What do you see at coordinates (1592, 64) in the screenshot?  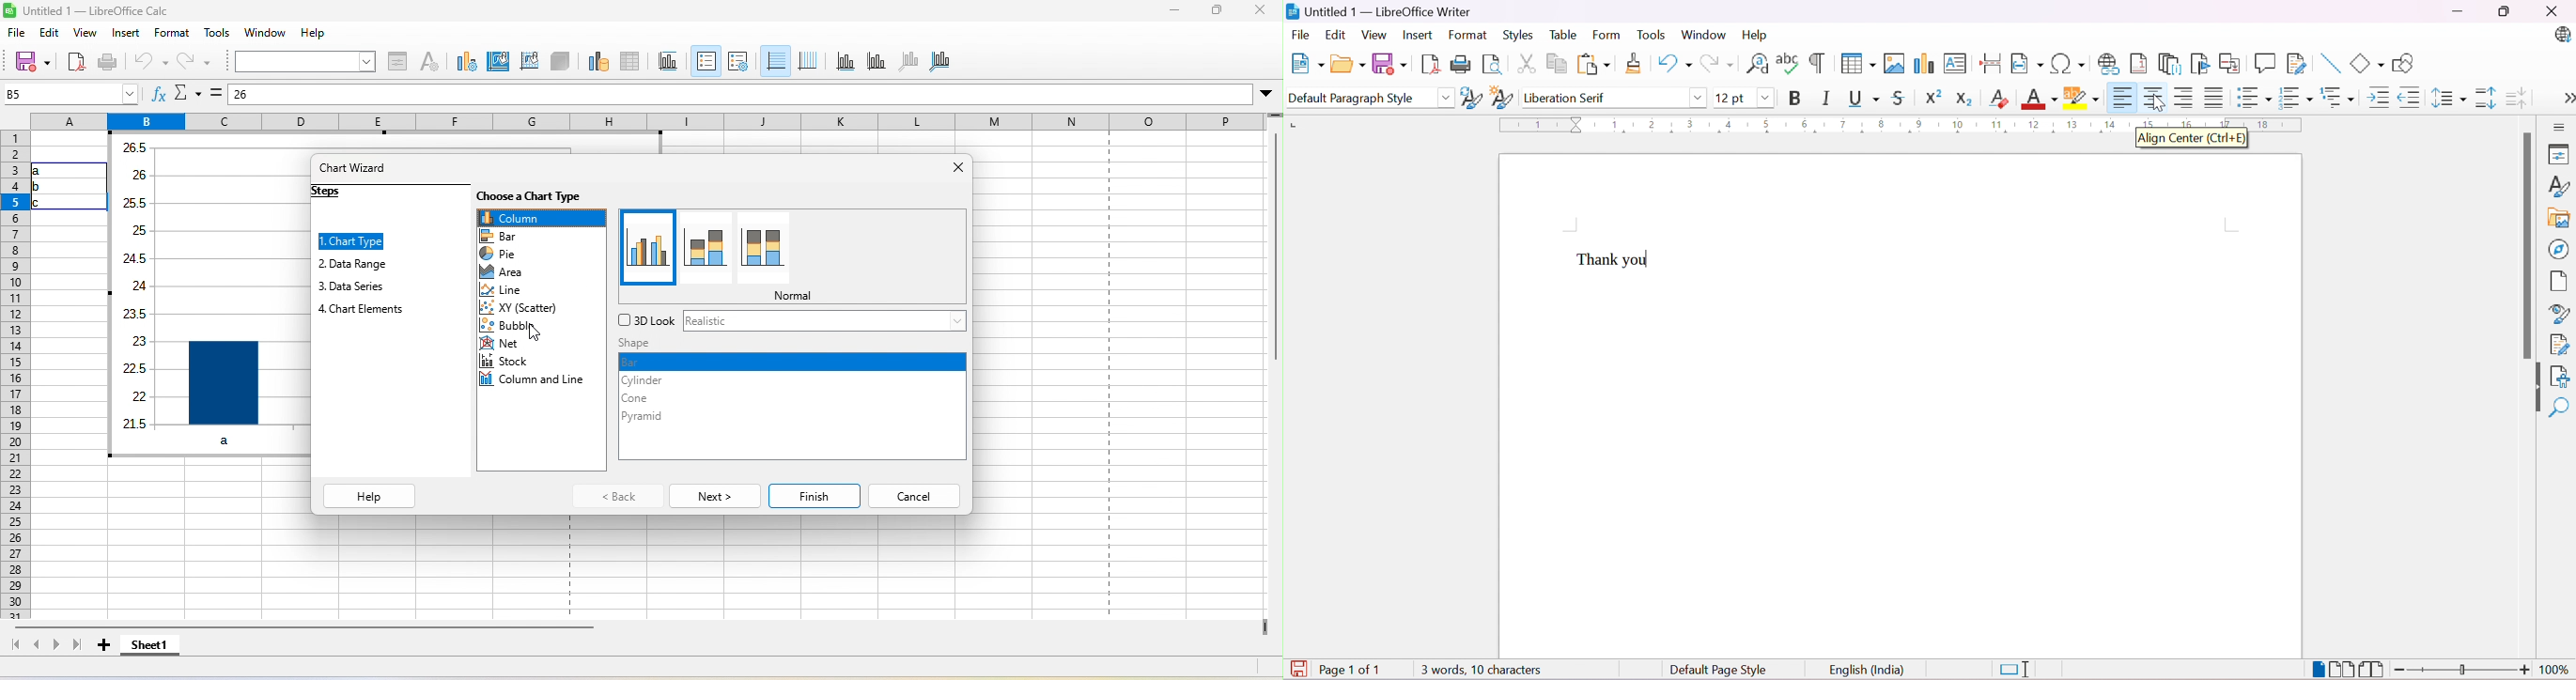 I see `Paste` at bounding box center [1592, 64].